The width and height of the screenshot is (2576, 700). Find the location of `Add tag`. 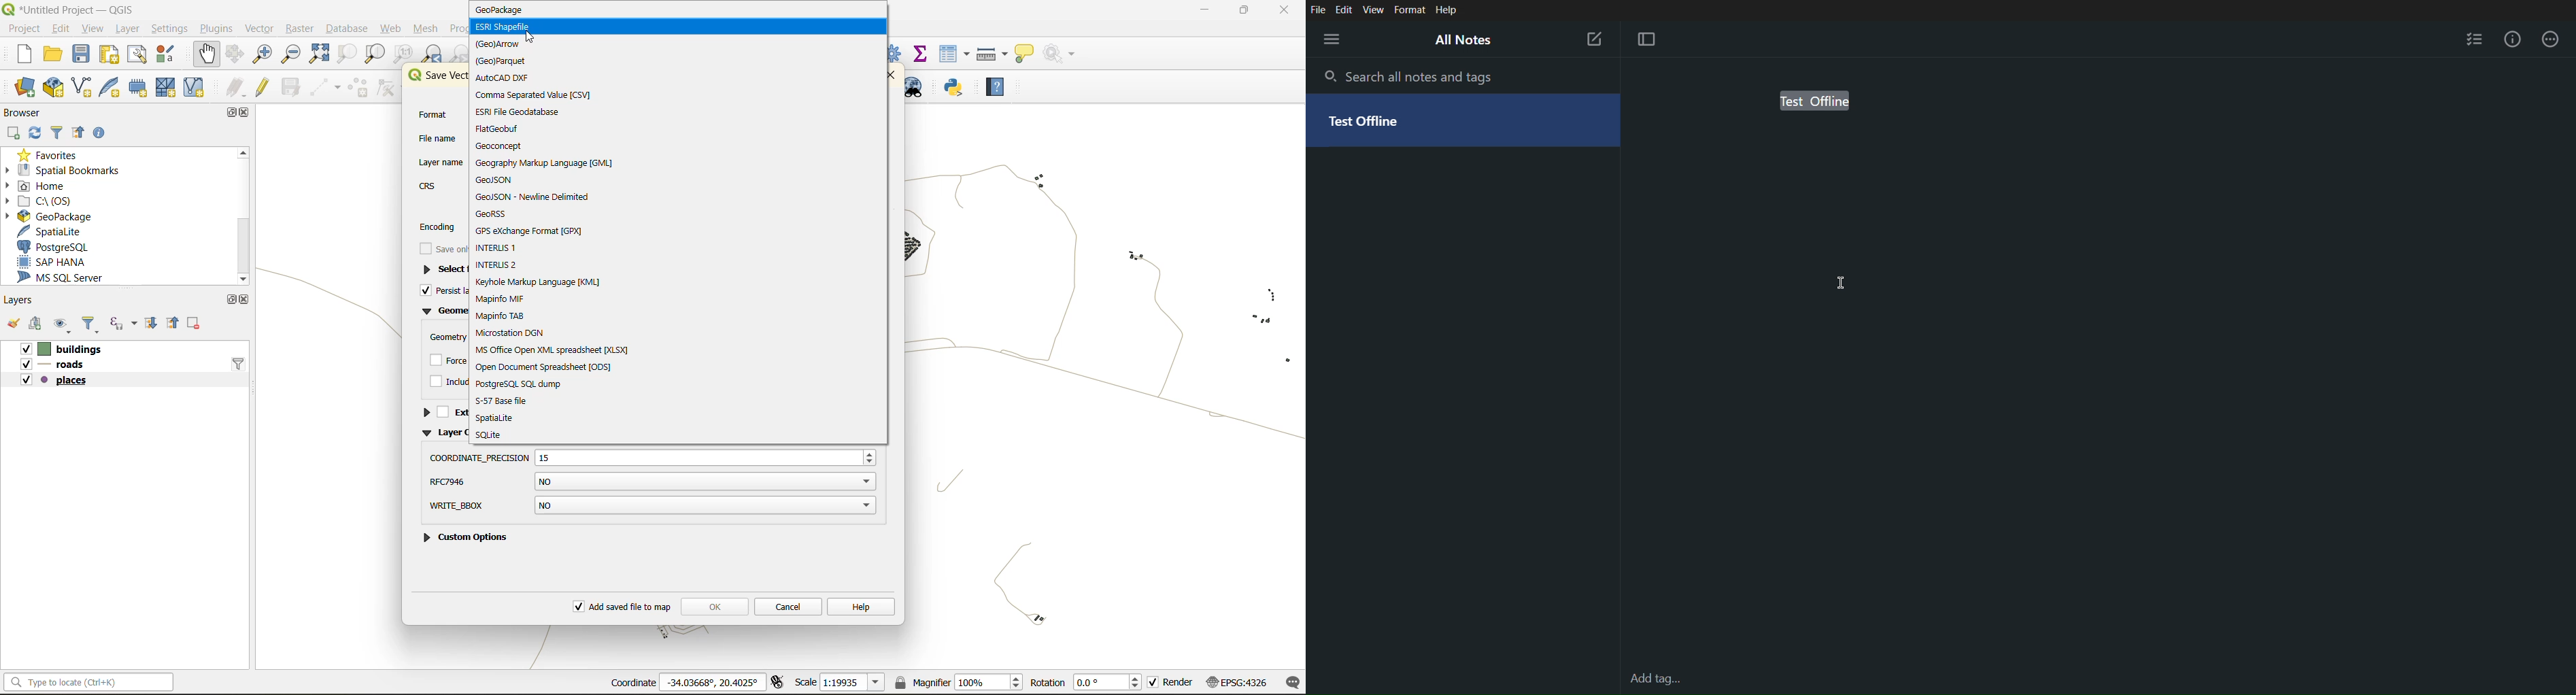

Add tag is located at coordinates (1653, 678).